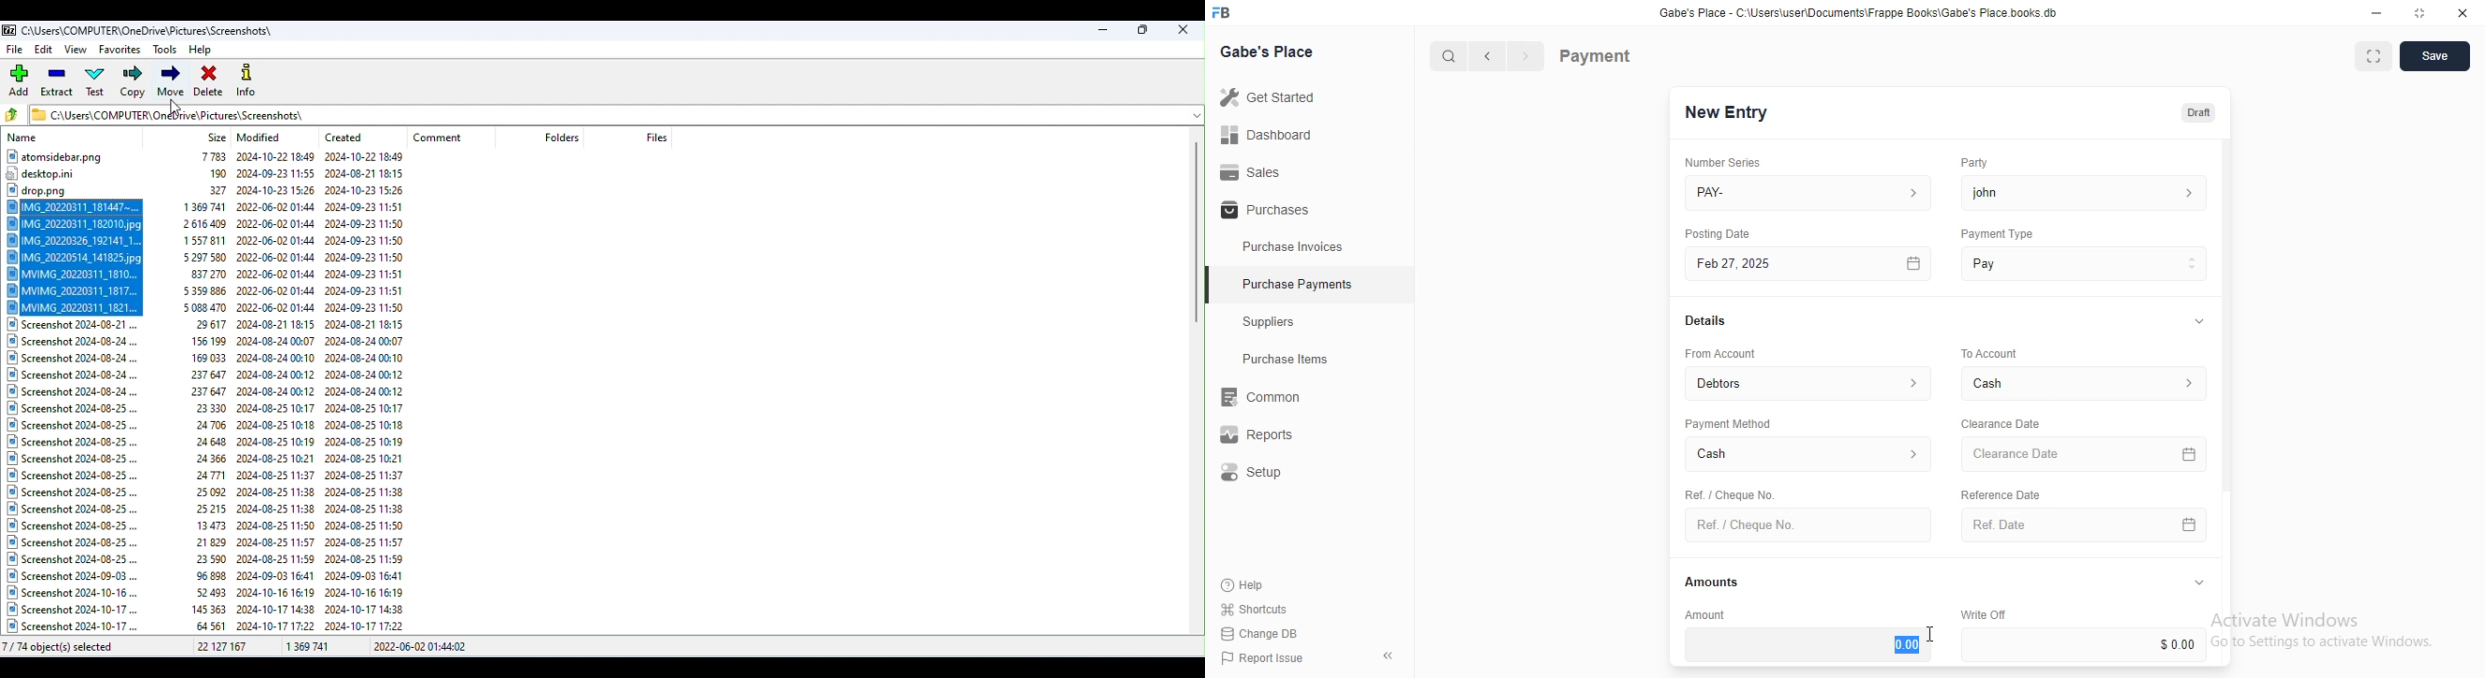 The image size is (2492, 700). I want to click on Clearance Date, so click(1999, 424).